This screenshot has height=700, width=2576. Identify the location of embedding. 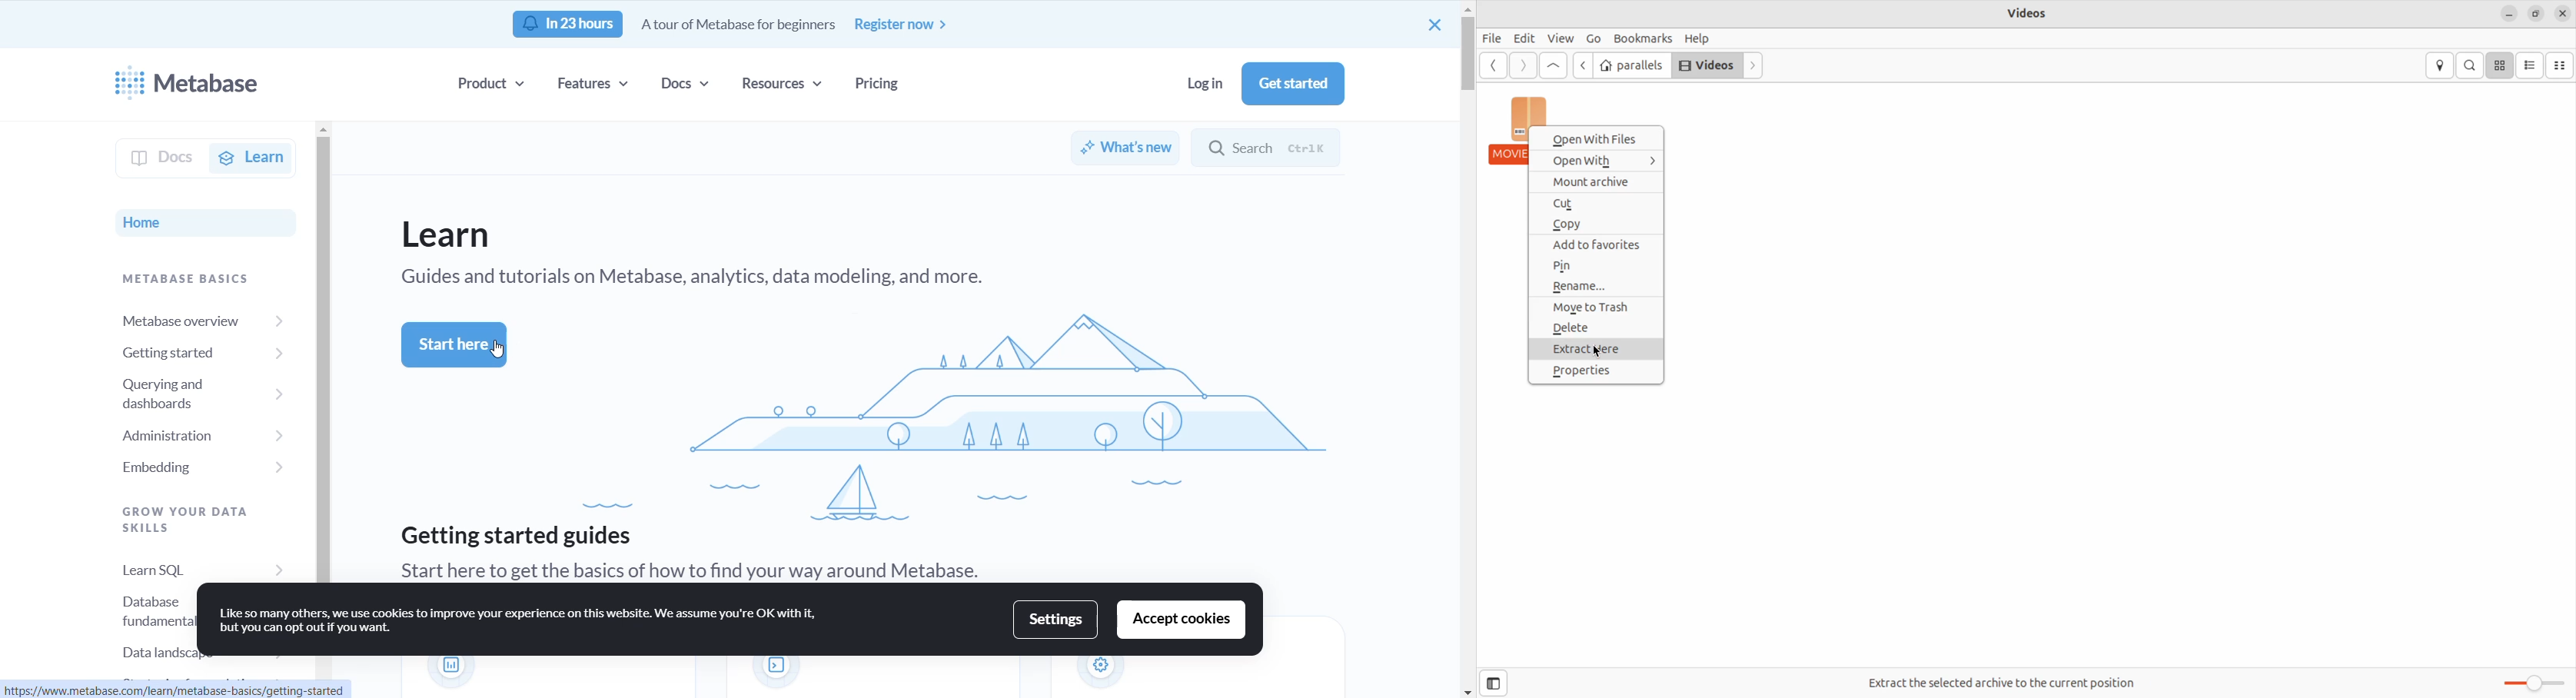
(185, 468).